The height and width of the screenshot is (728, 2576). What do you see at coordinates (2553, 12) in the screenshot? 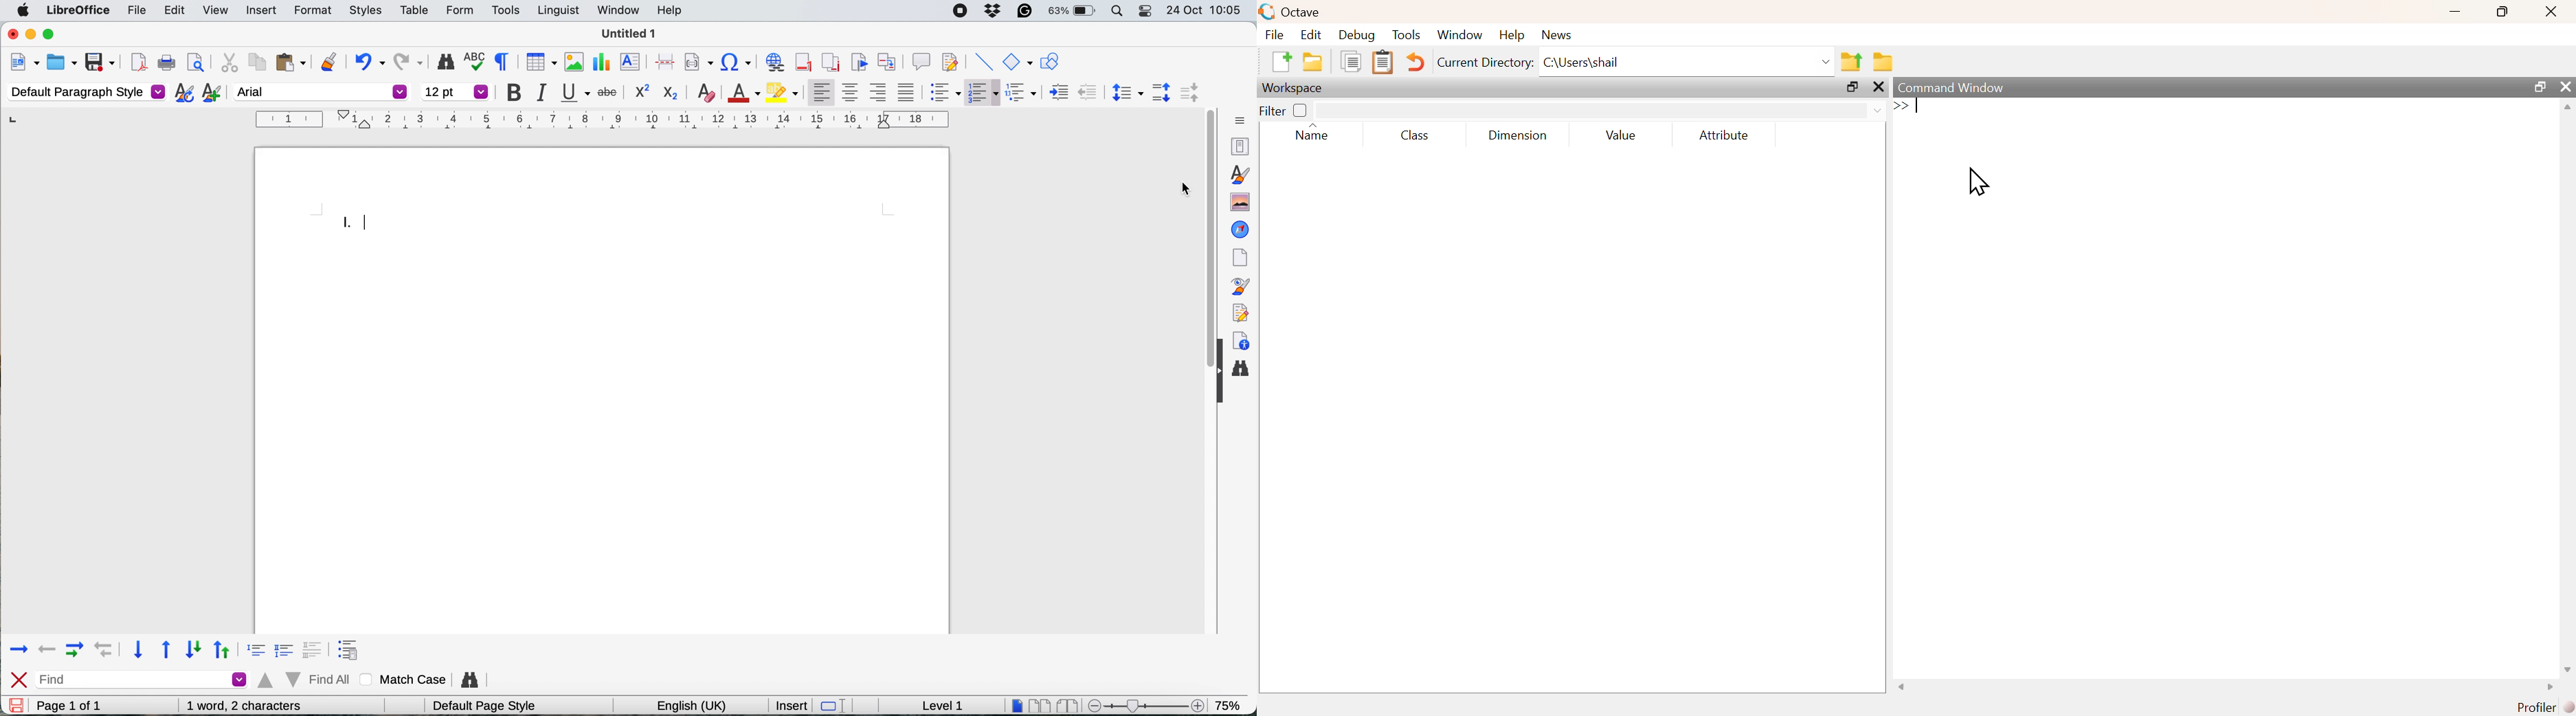
I see `close` at bounding box center [2553, 12].